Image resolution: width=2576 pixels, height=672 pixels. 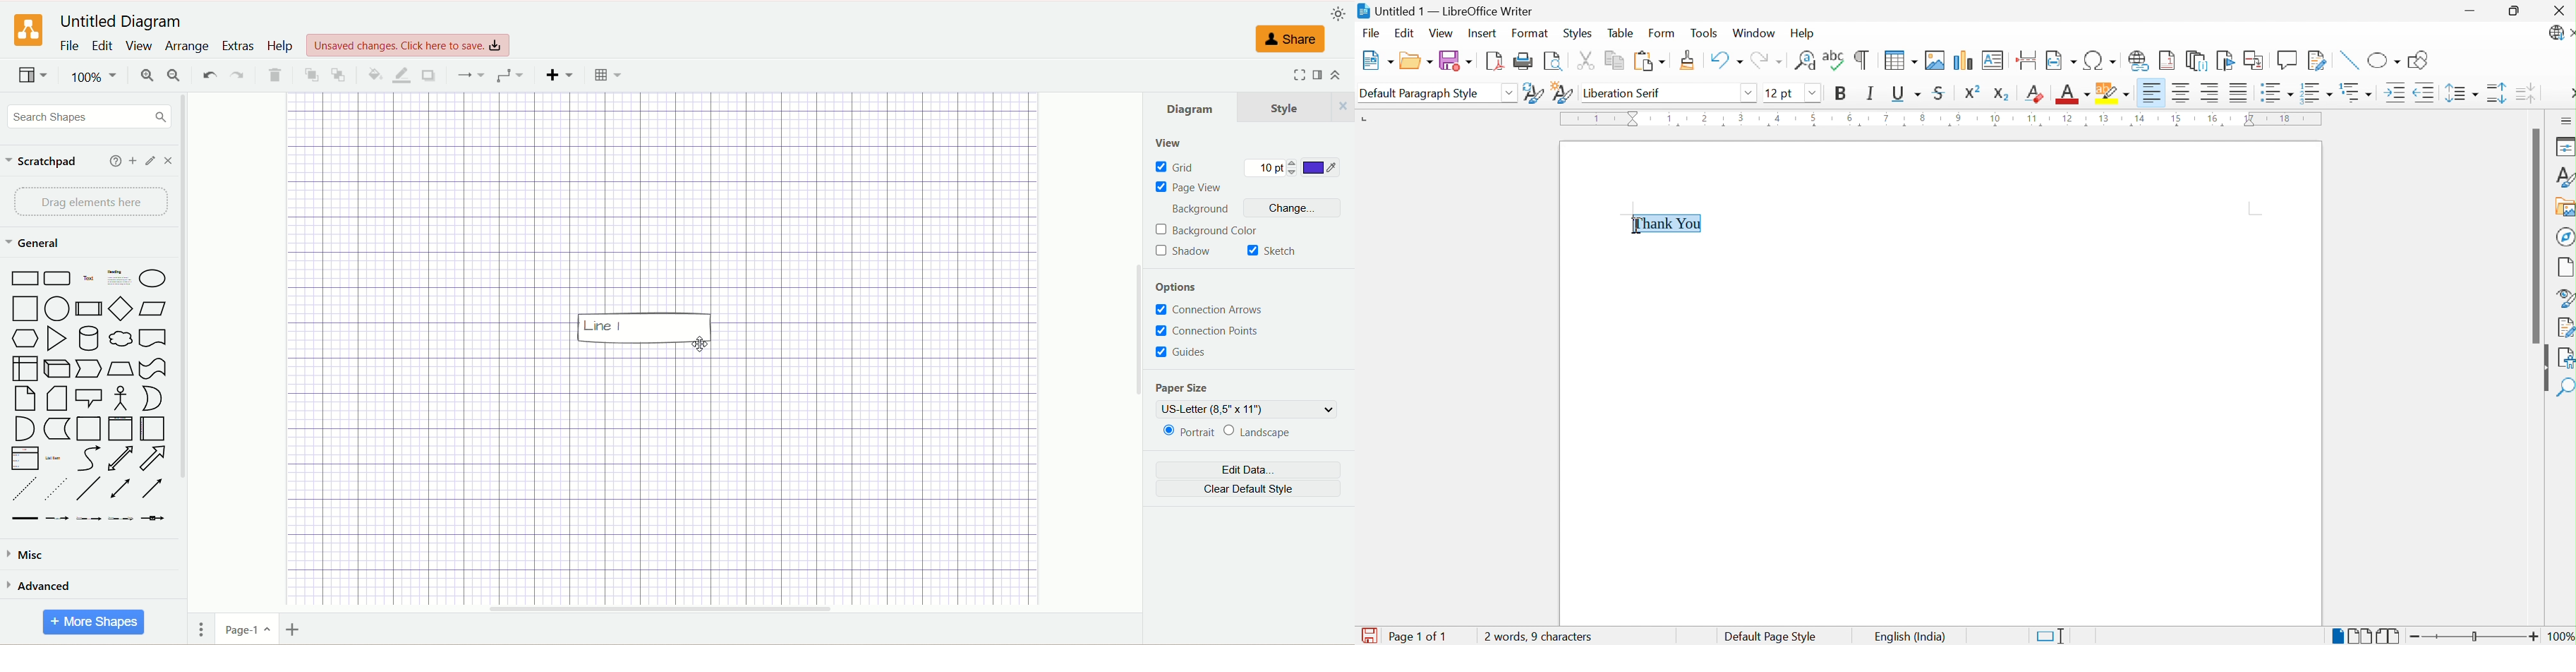 I want to click on Rectangle, so click(x=23, y=279).